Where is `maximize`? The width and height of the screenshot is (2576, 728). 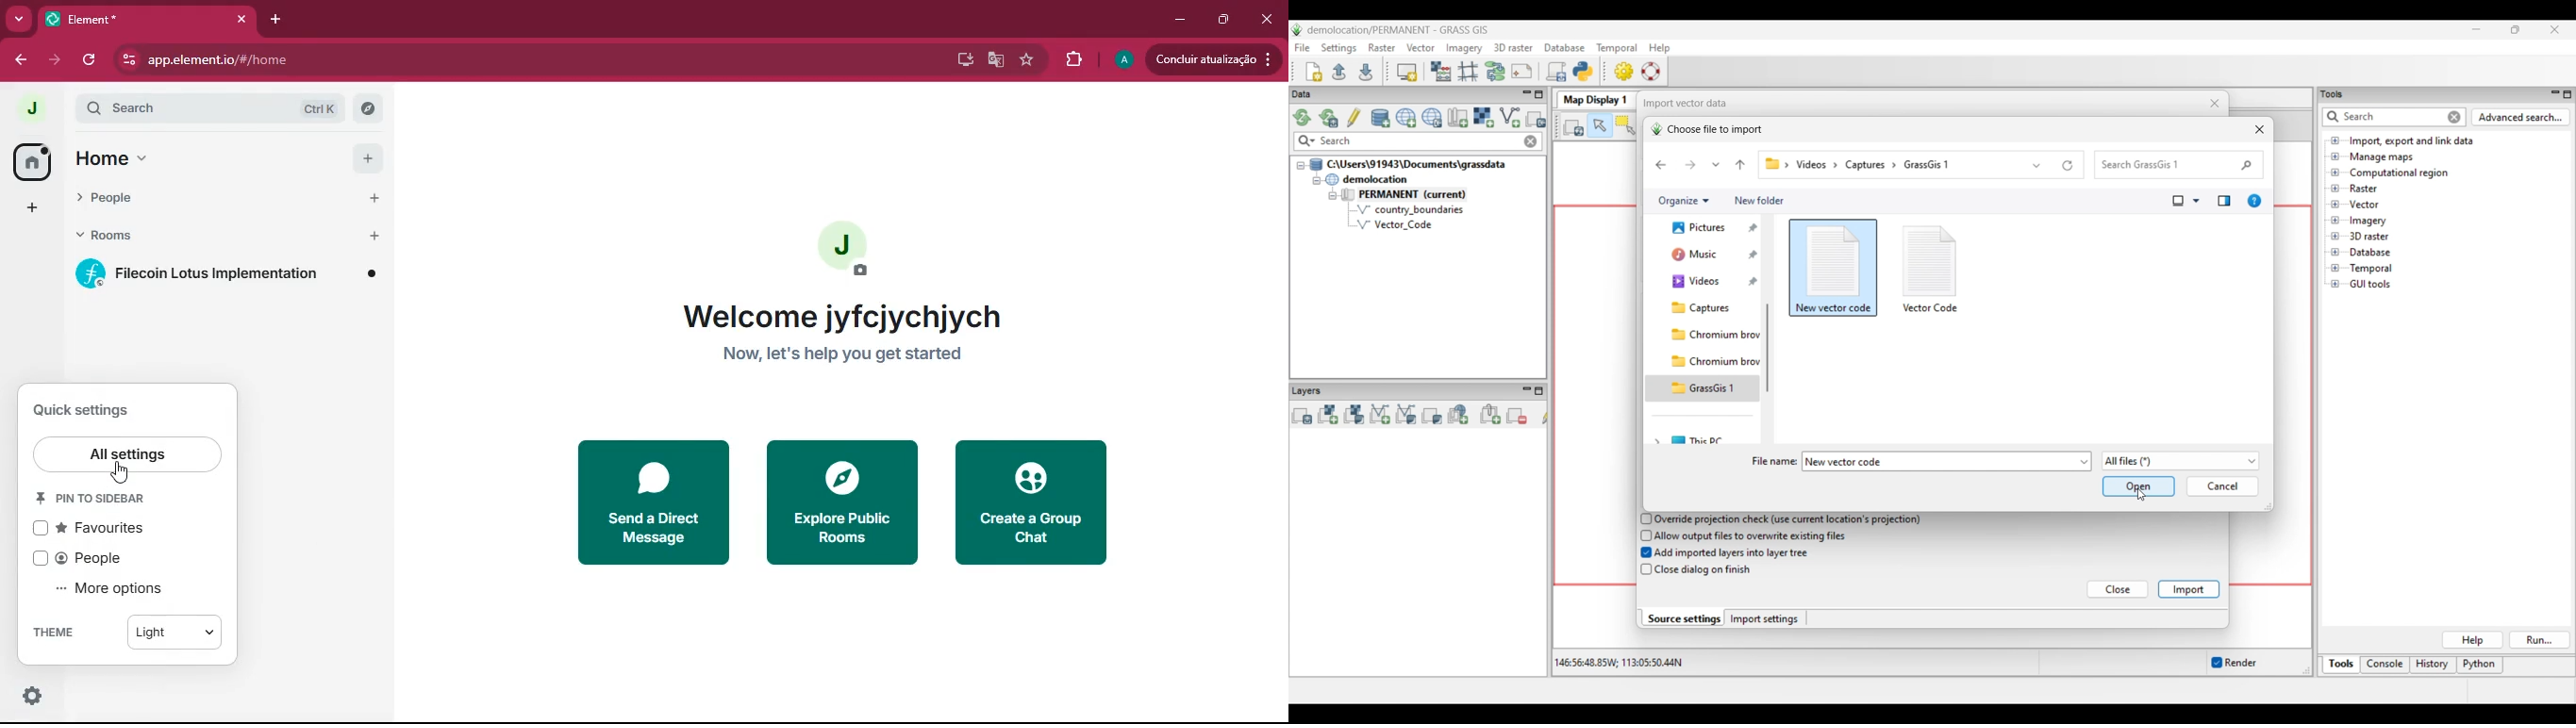 maximize is located at coordinates (1220, 19).